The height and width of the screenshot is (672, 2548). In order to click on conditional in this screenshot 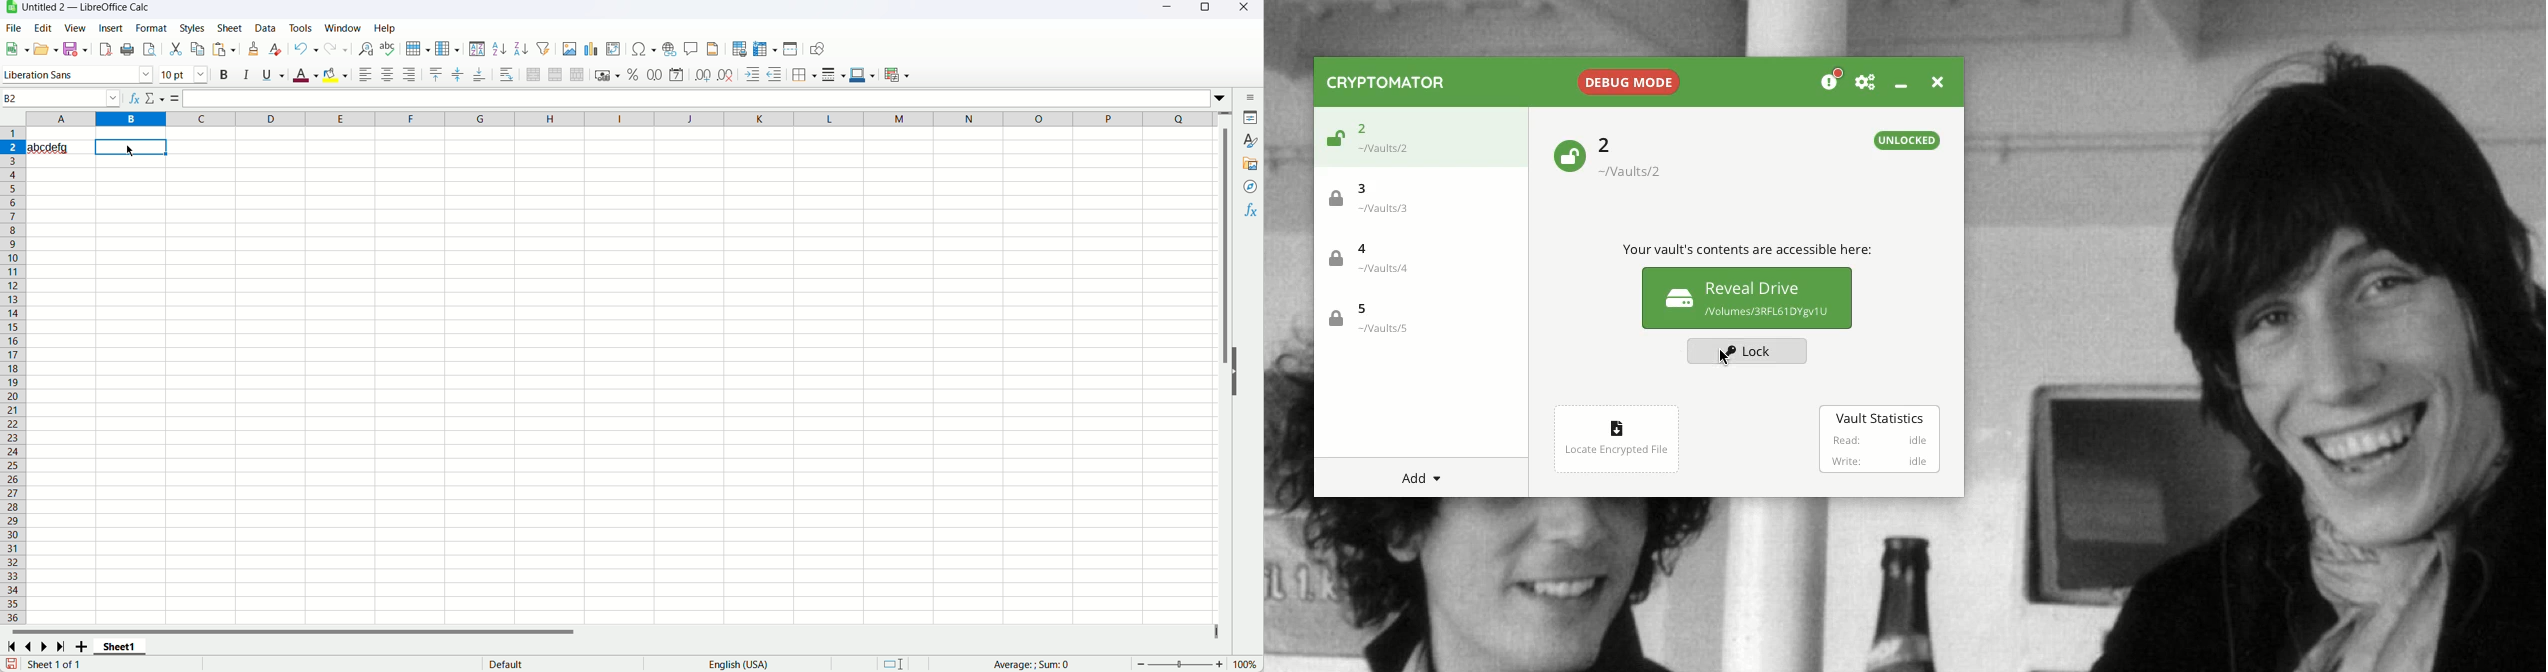, I will do `click(898, 76)`.